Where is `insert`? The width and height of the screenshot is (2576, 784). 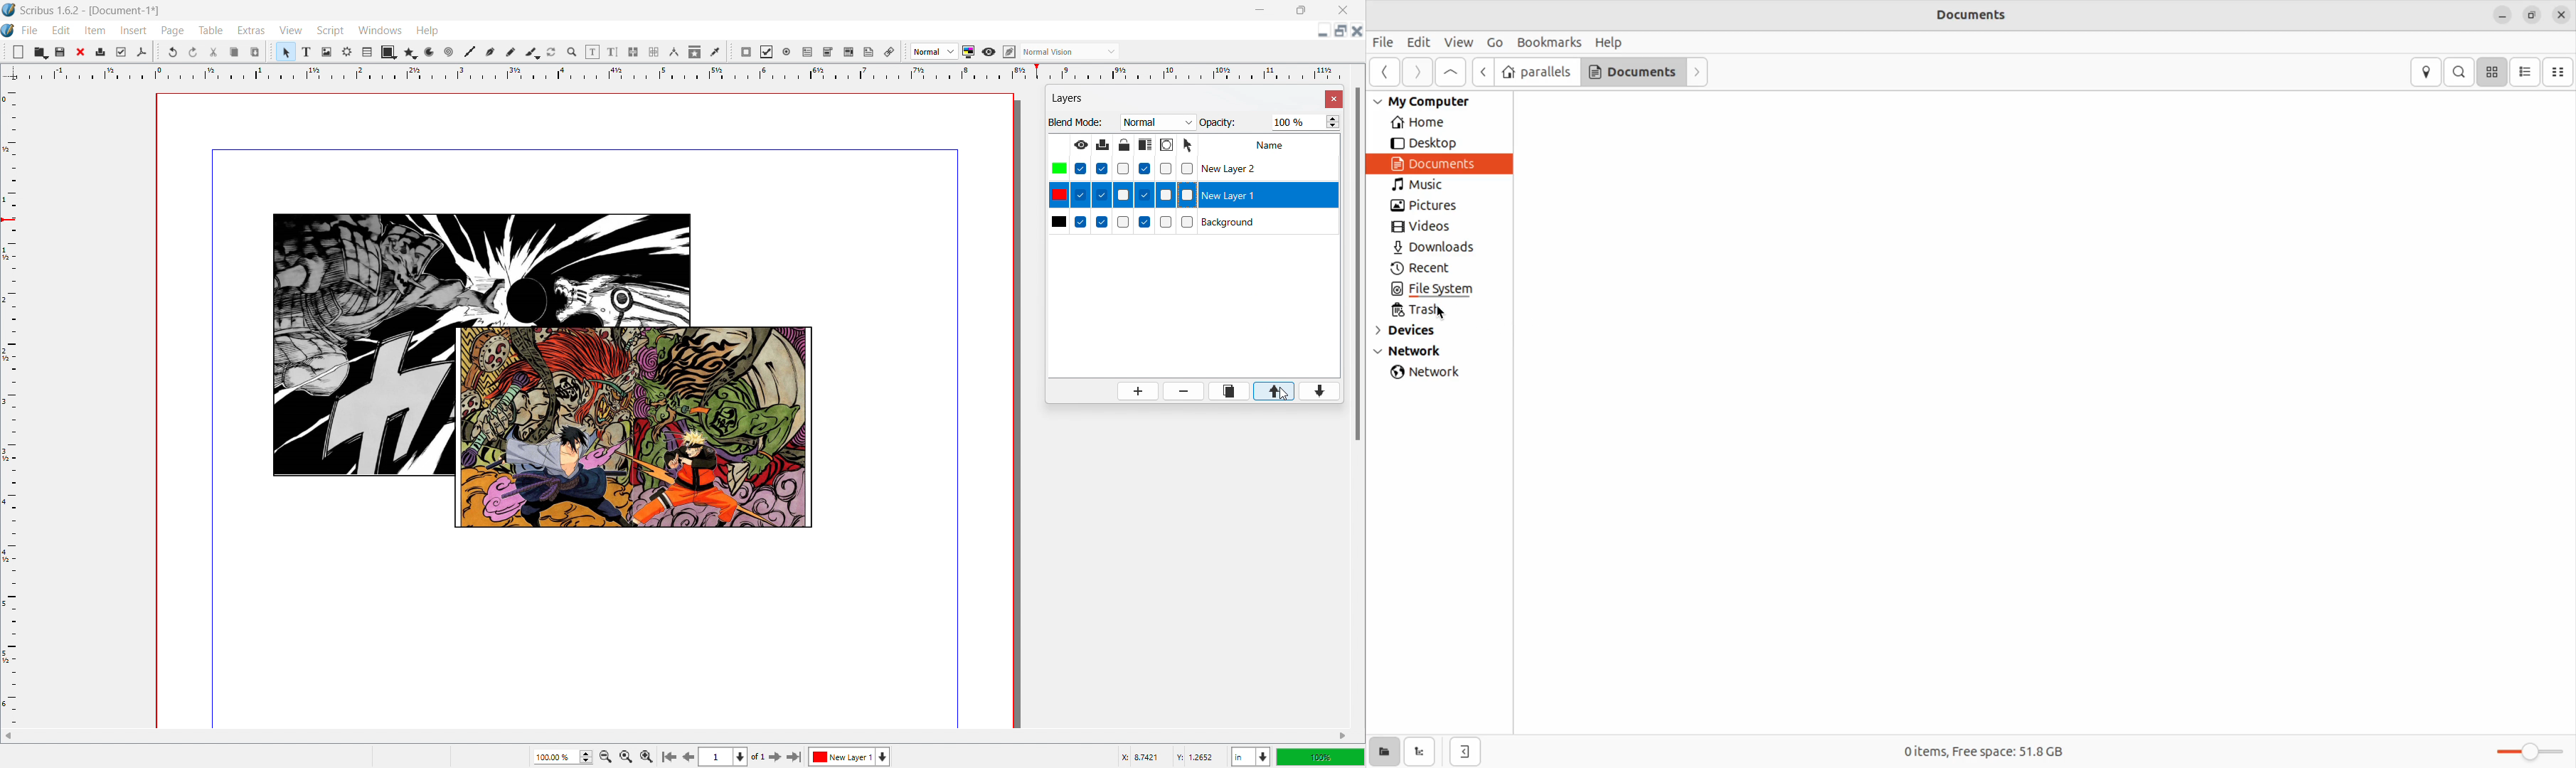
insert is located at coordinates (134, 30).